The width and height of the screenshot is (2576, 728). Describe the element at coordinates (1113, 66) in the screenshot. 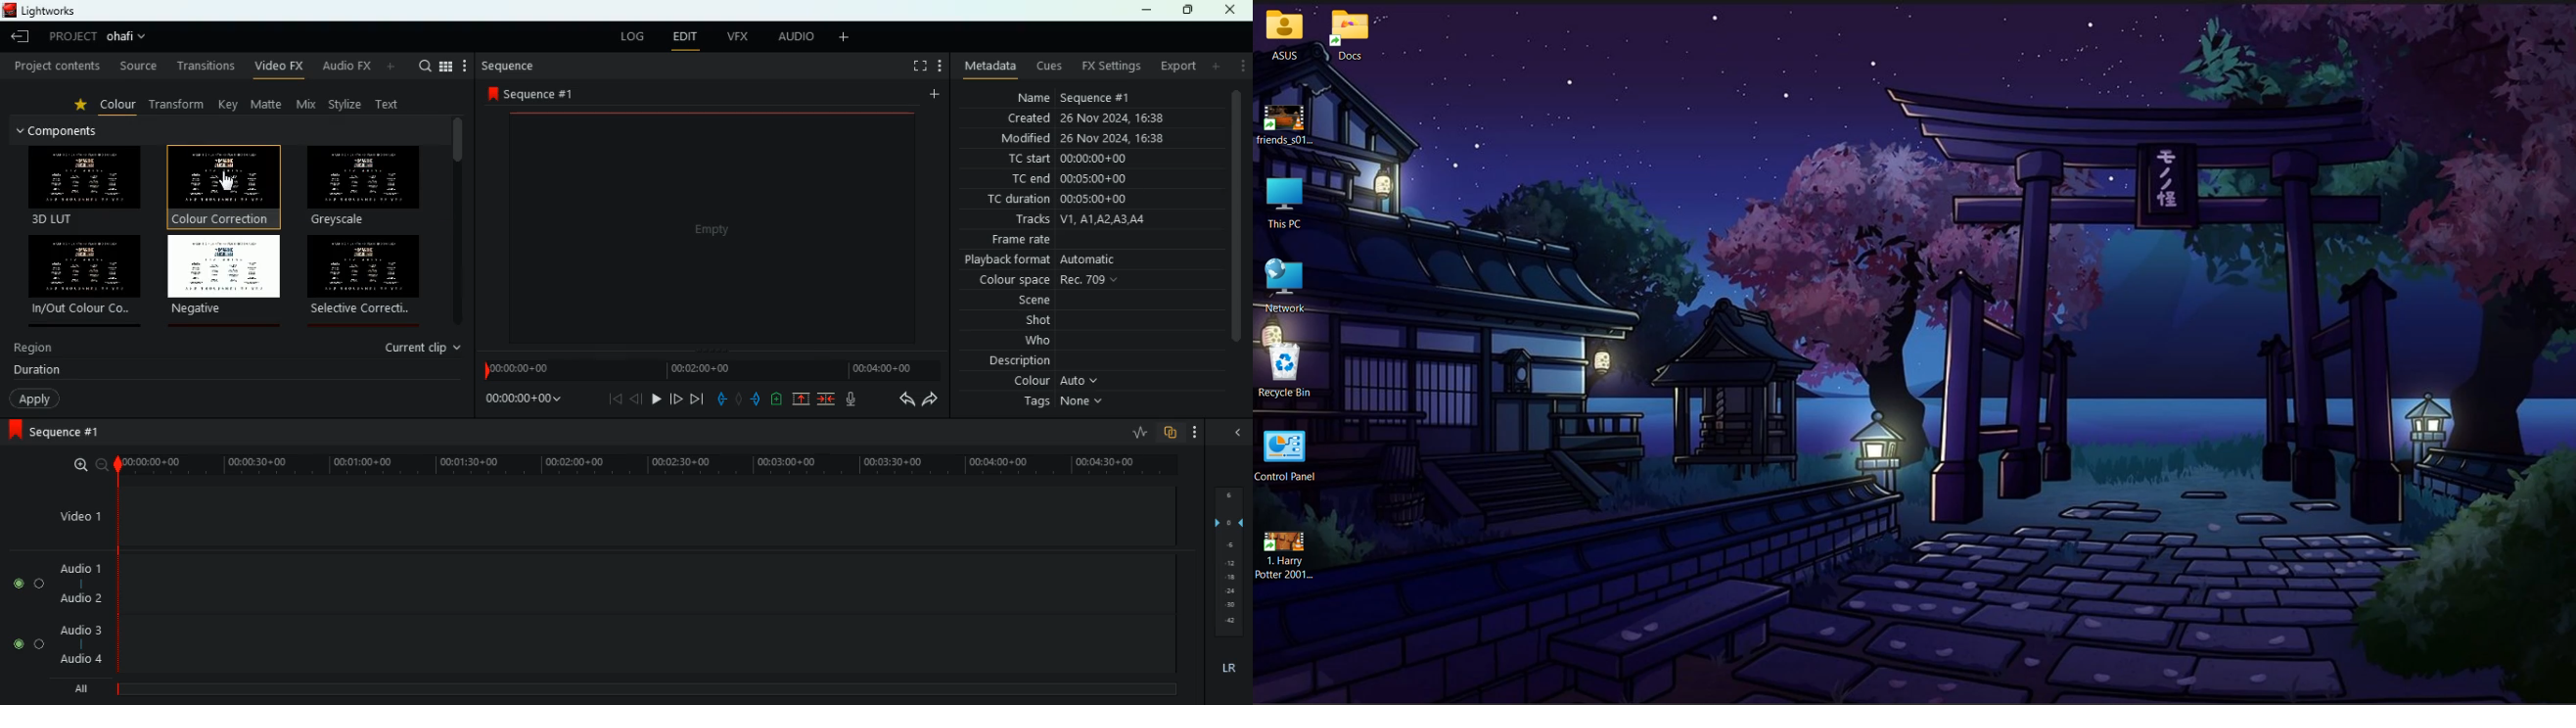

I see `fx settings` at that location.